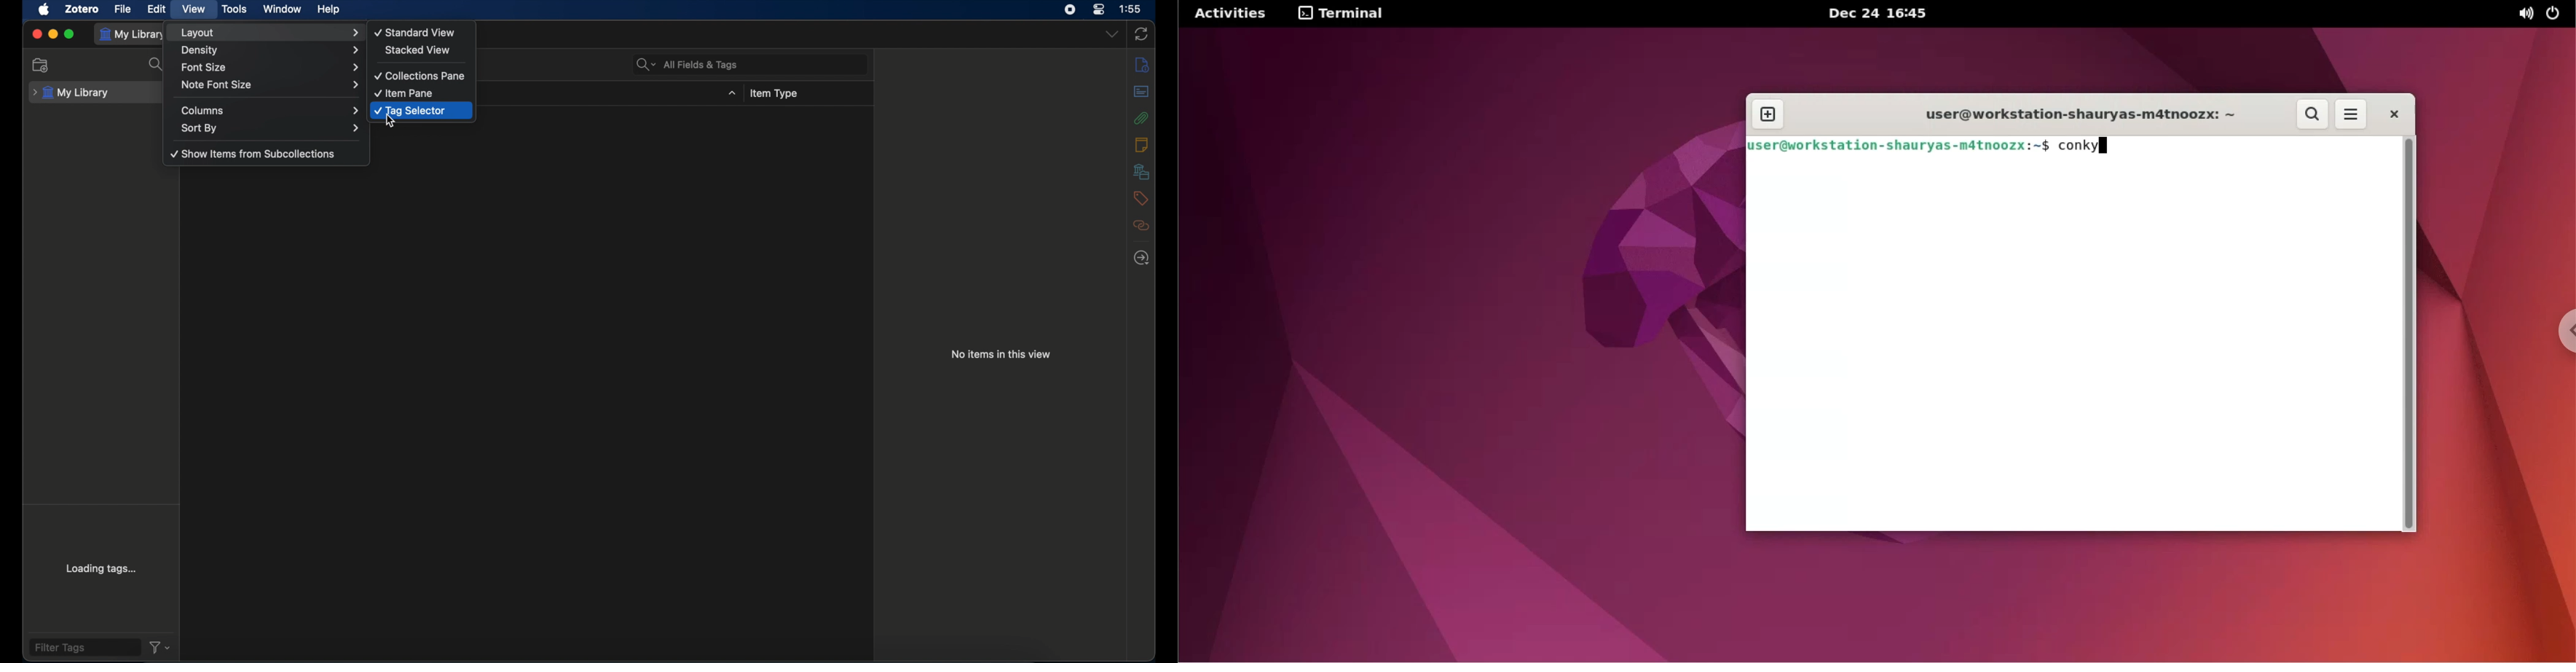  I want to click on dropdown, so click(731, 93).